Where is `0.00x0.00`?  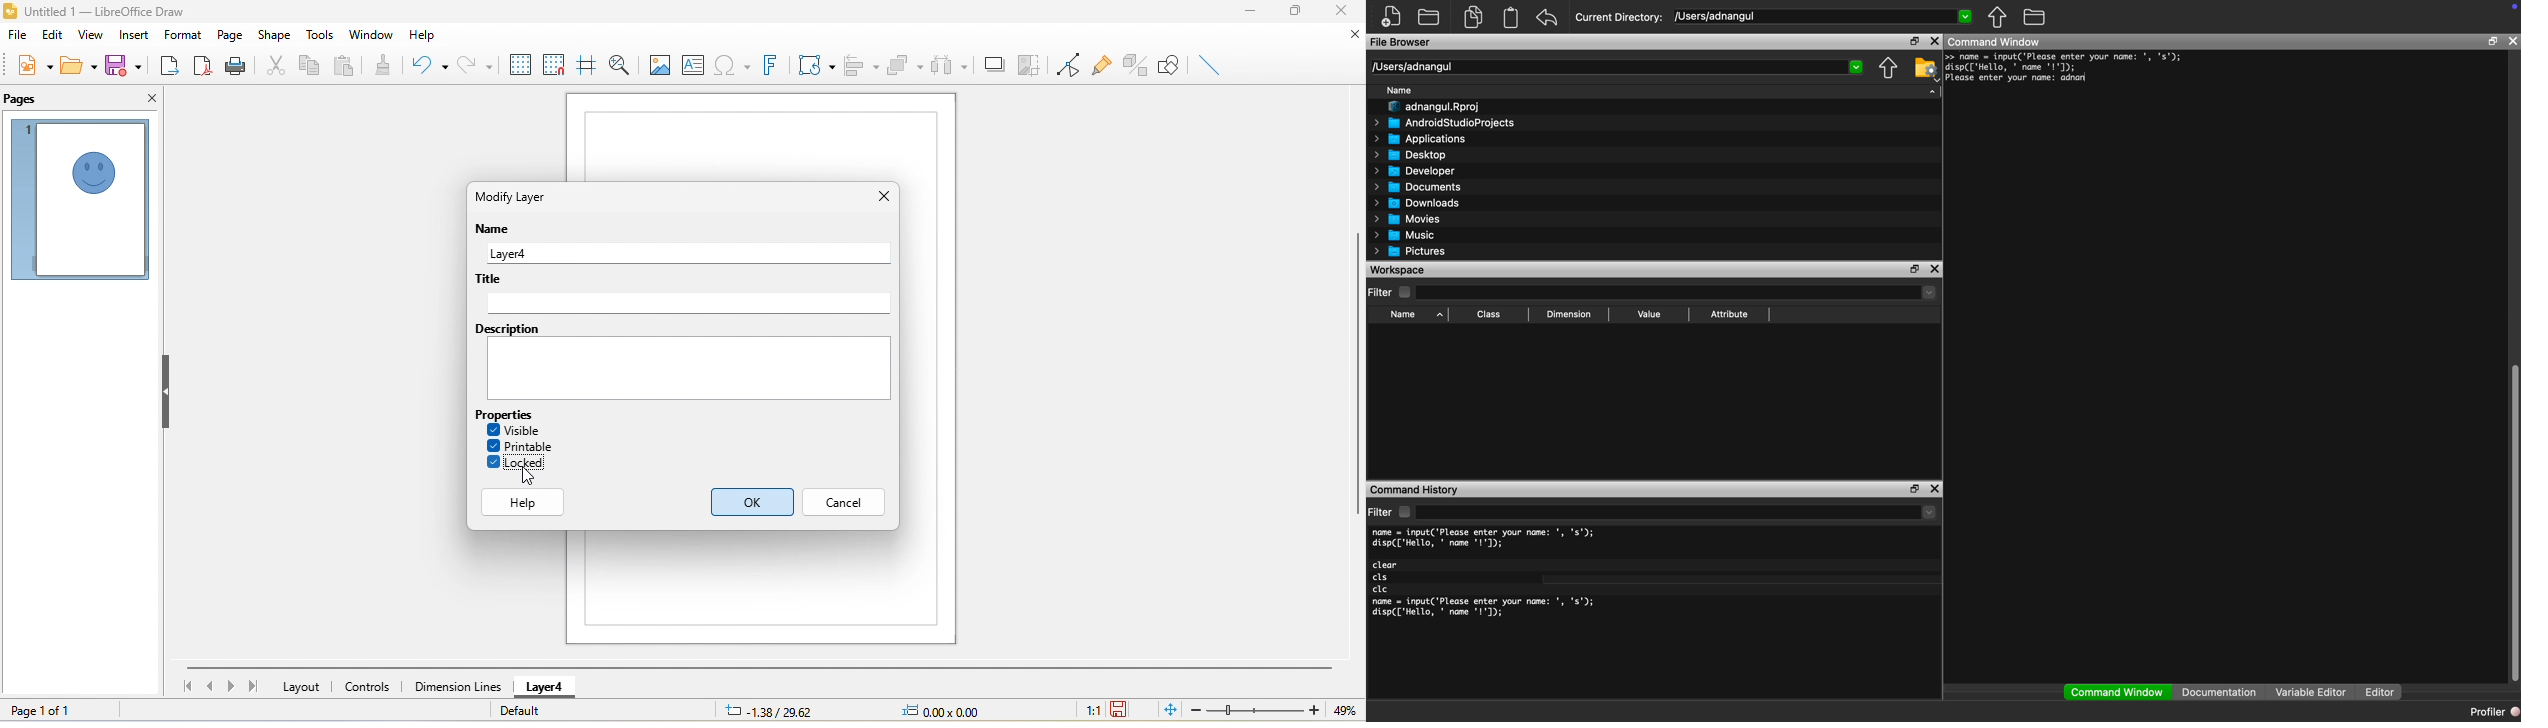 0.00x0.00 is located at coordinates (950, 709).